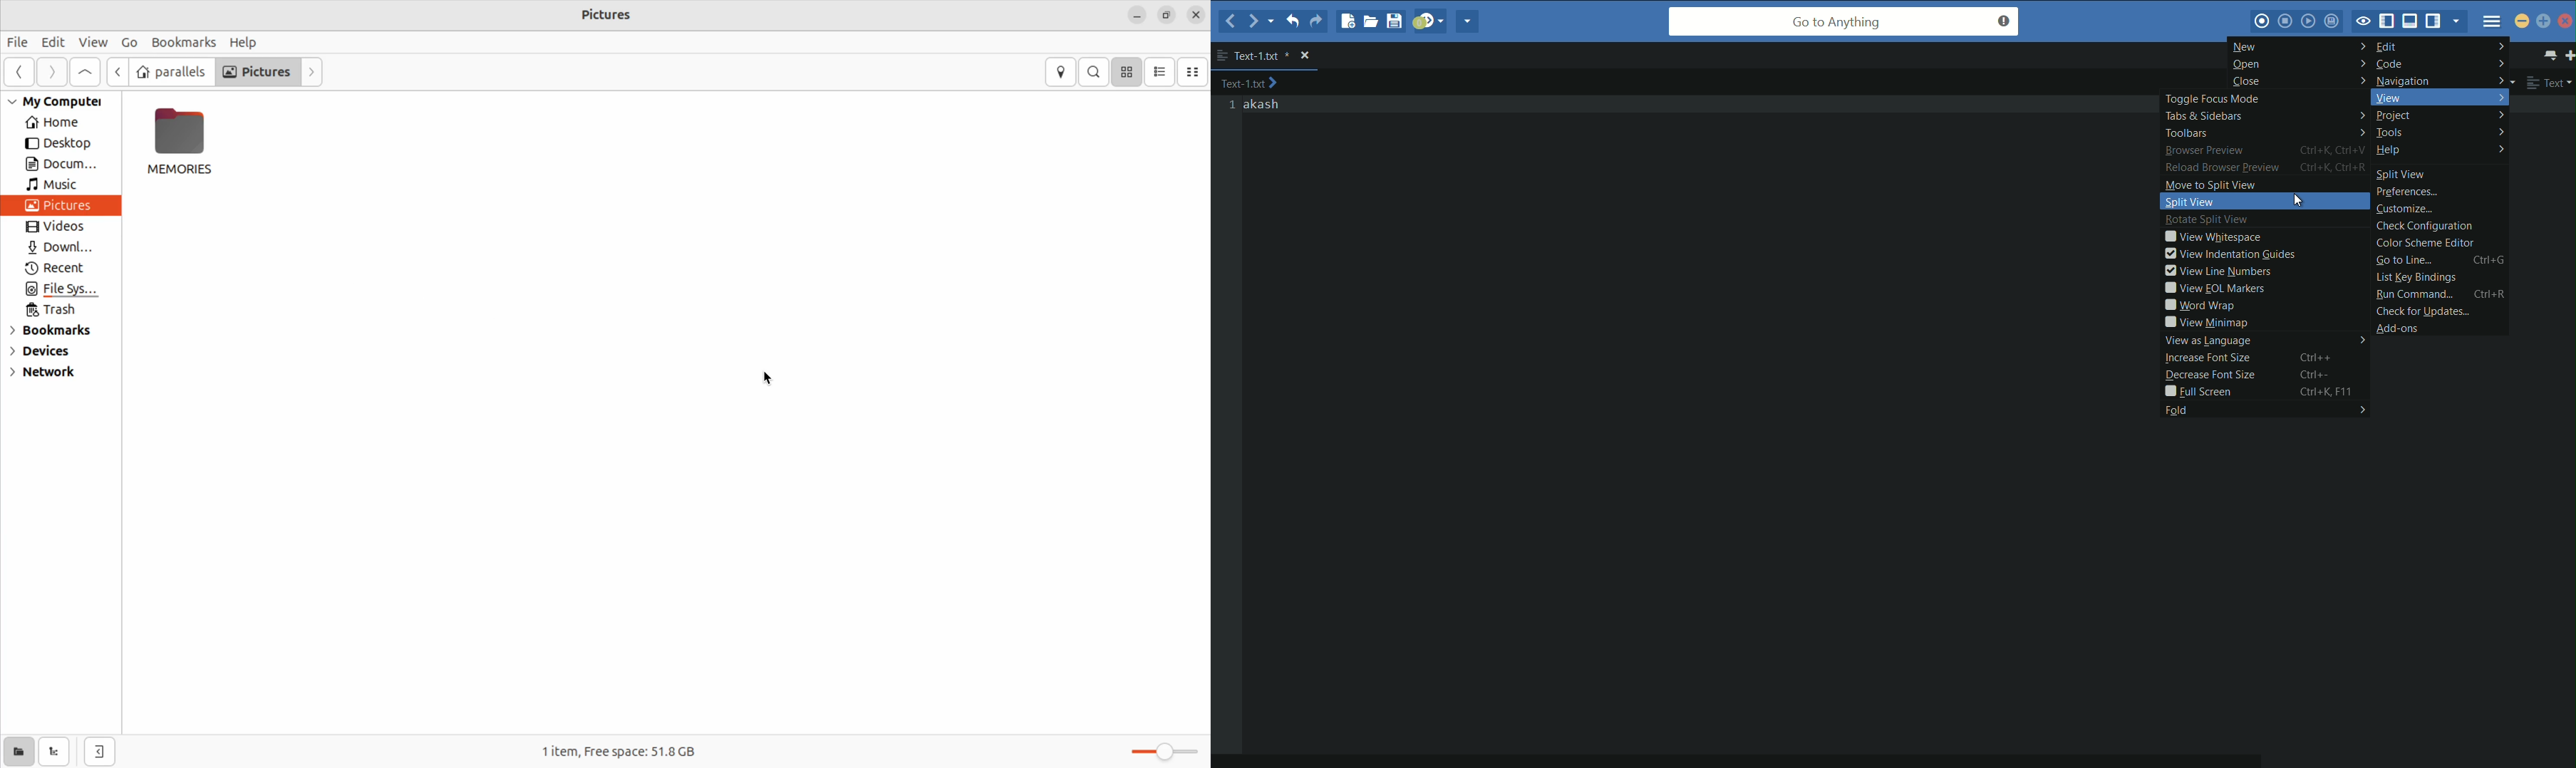  I want to click on icon view, so click(1128, 70).